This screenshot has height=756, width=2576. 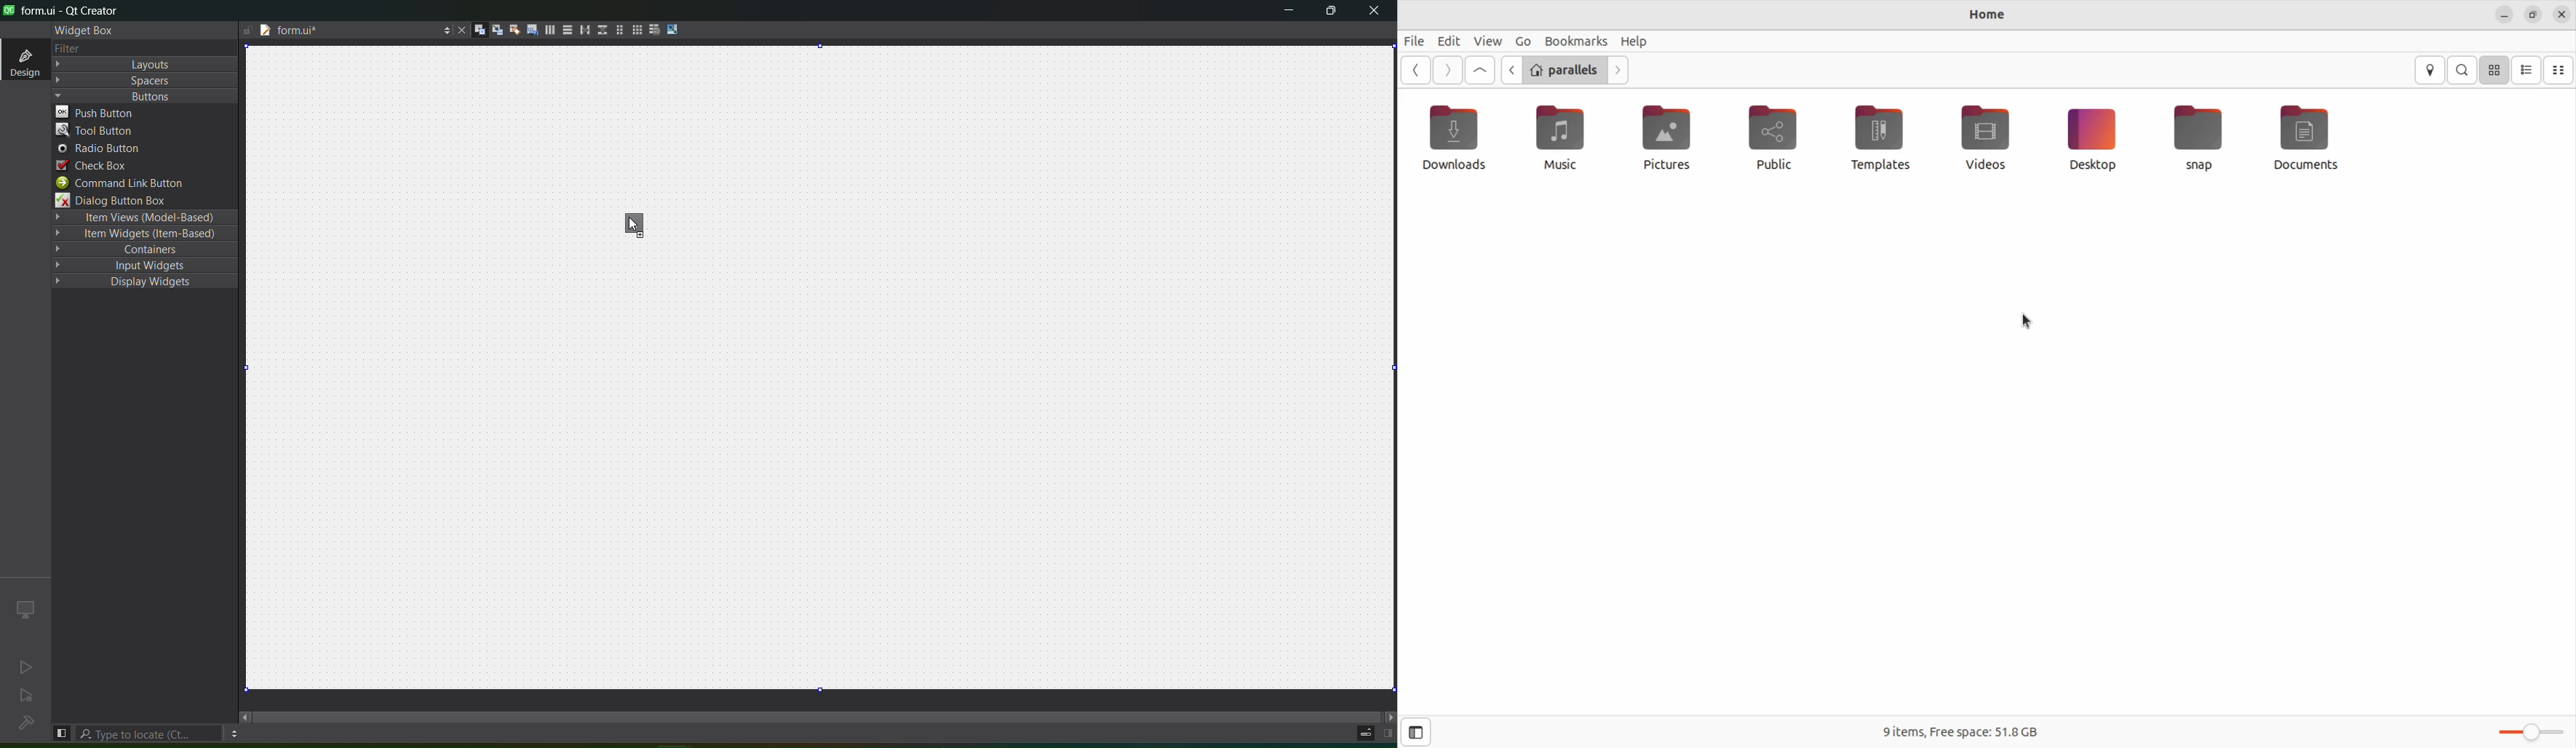 I want to click on file name, so click(x=346, y=32).